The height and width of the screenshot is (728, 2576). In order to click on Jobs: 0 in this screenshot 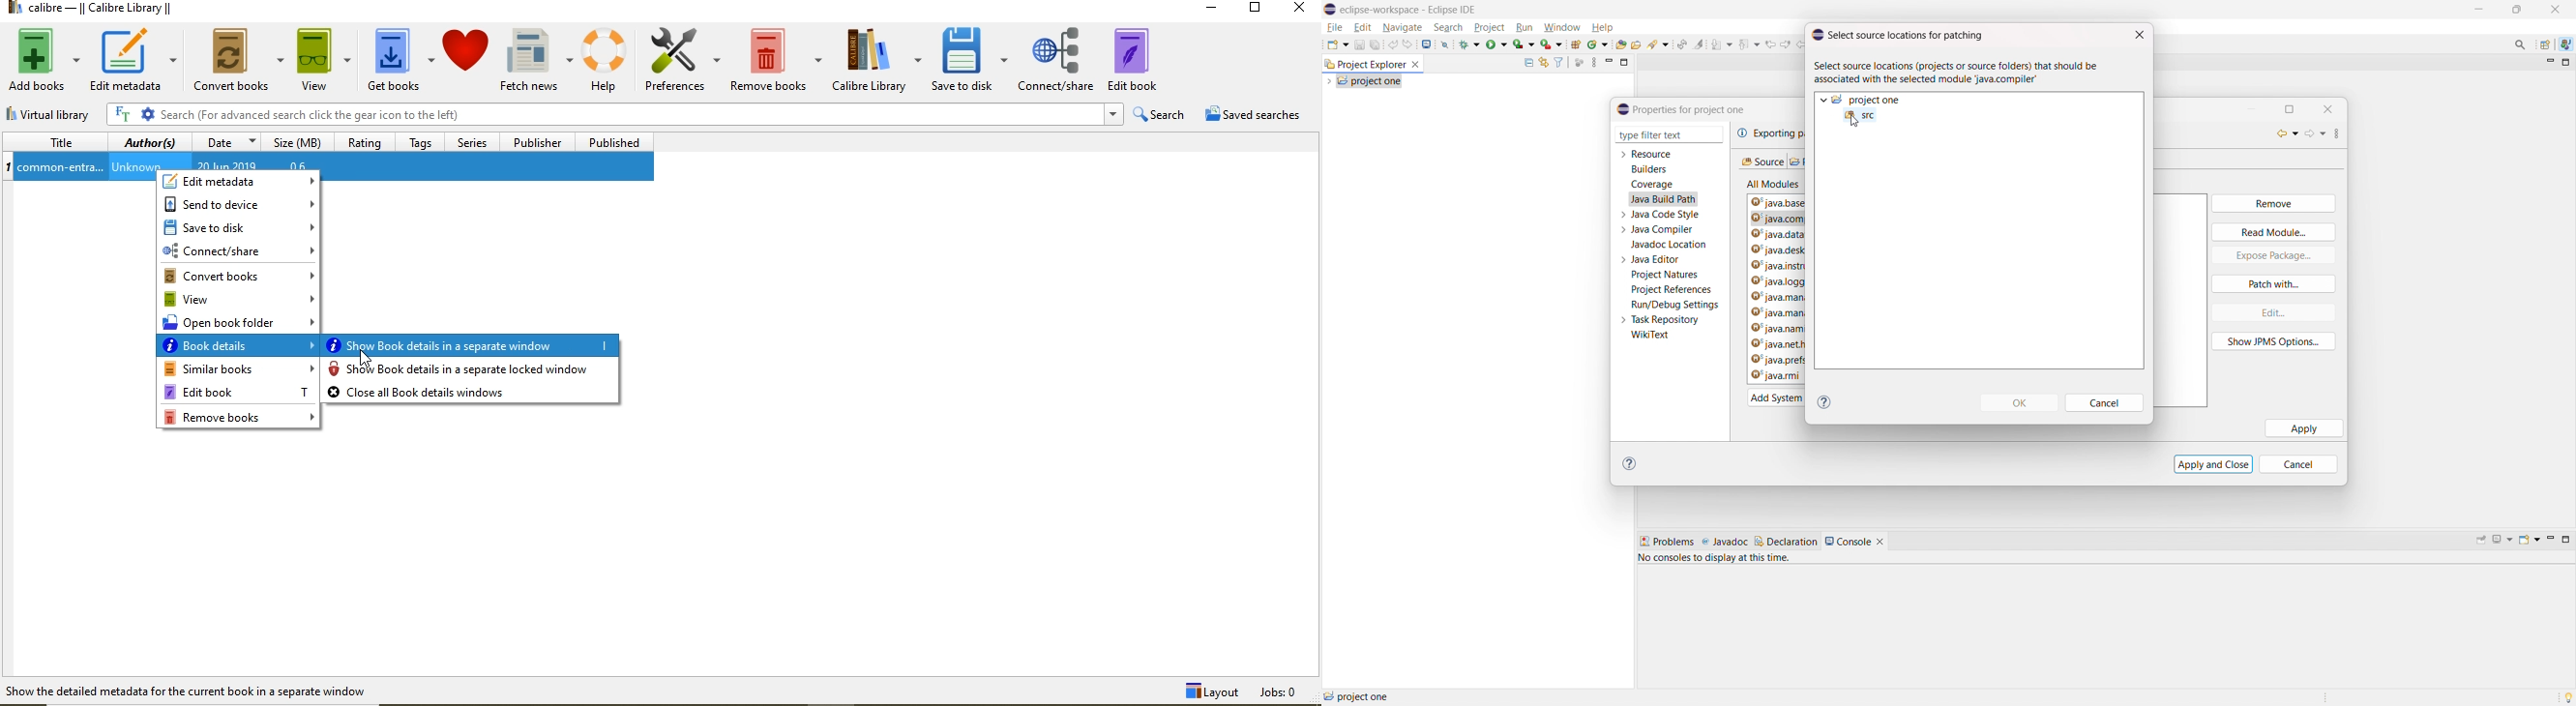, I will do `click(1288, 692)`.